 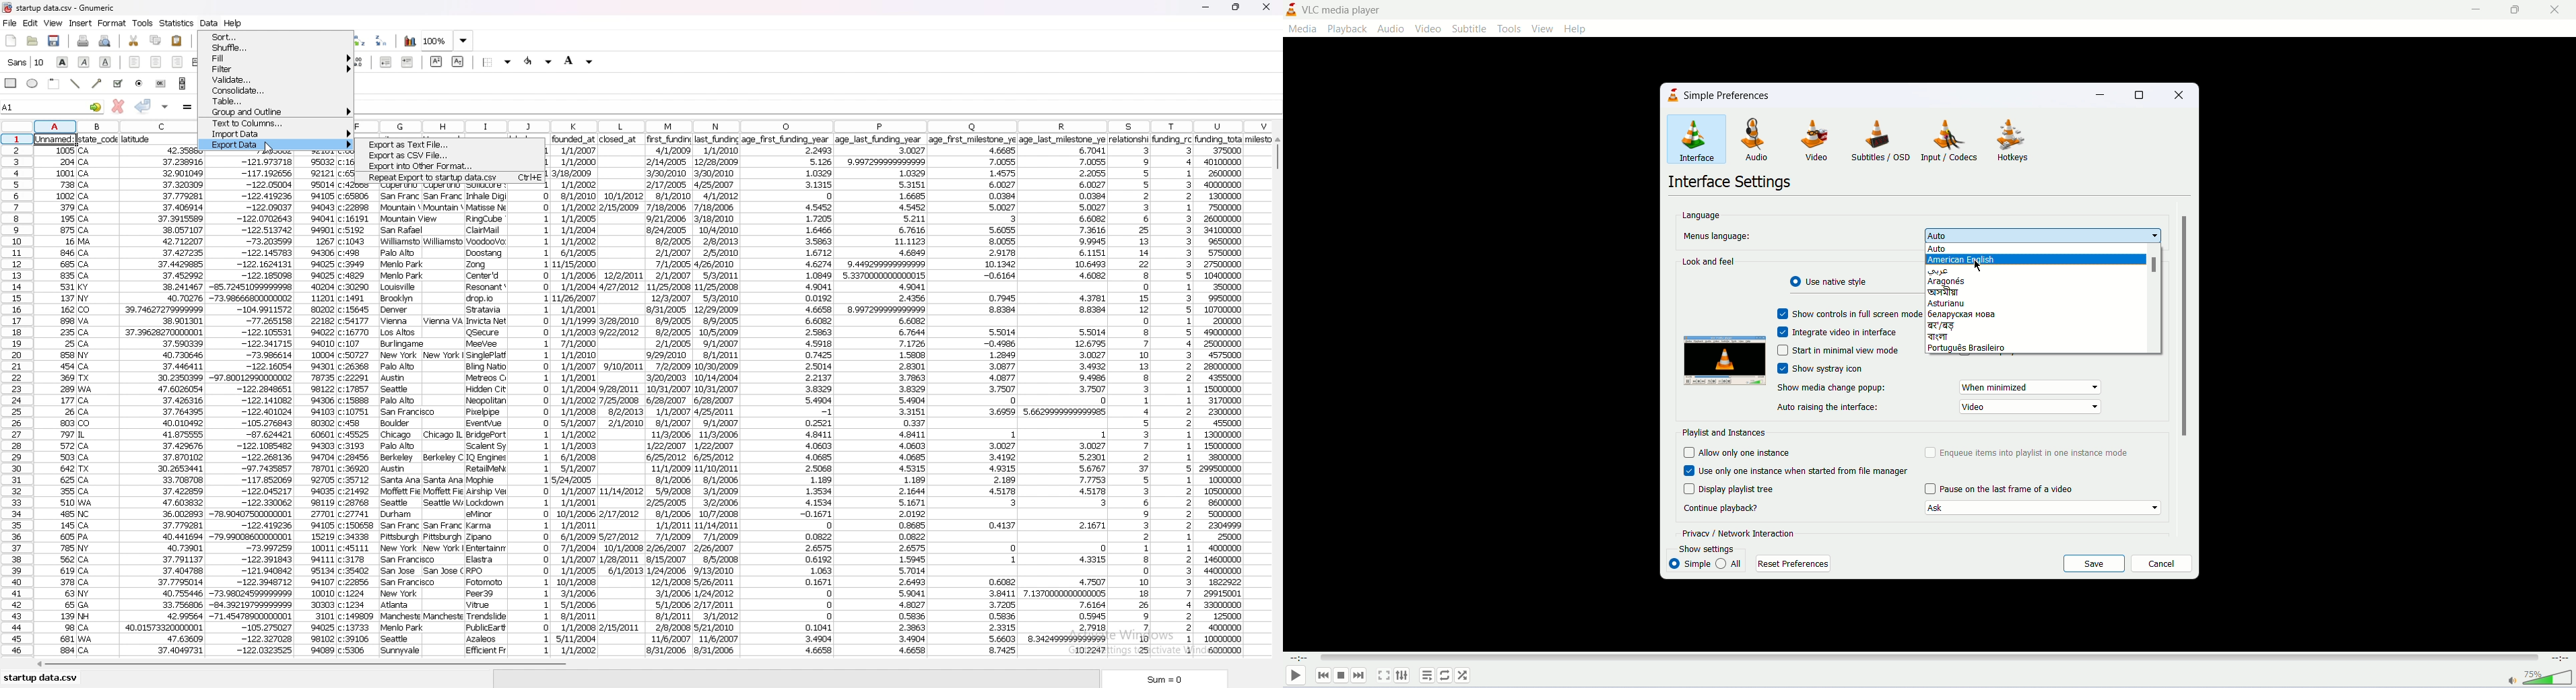 What do you see at coordinates (1740, 532) in the screenshot?
I see `privacy and network interaction` at bounding box center [1740, 532].